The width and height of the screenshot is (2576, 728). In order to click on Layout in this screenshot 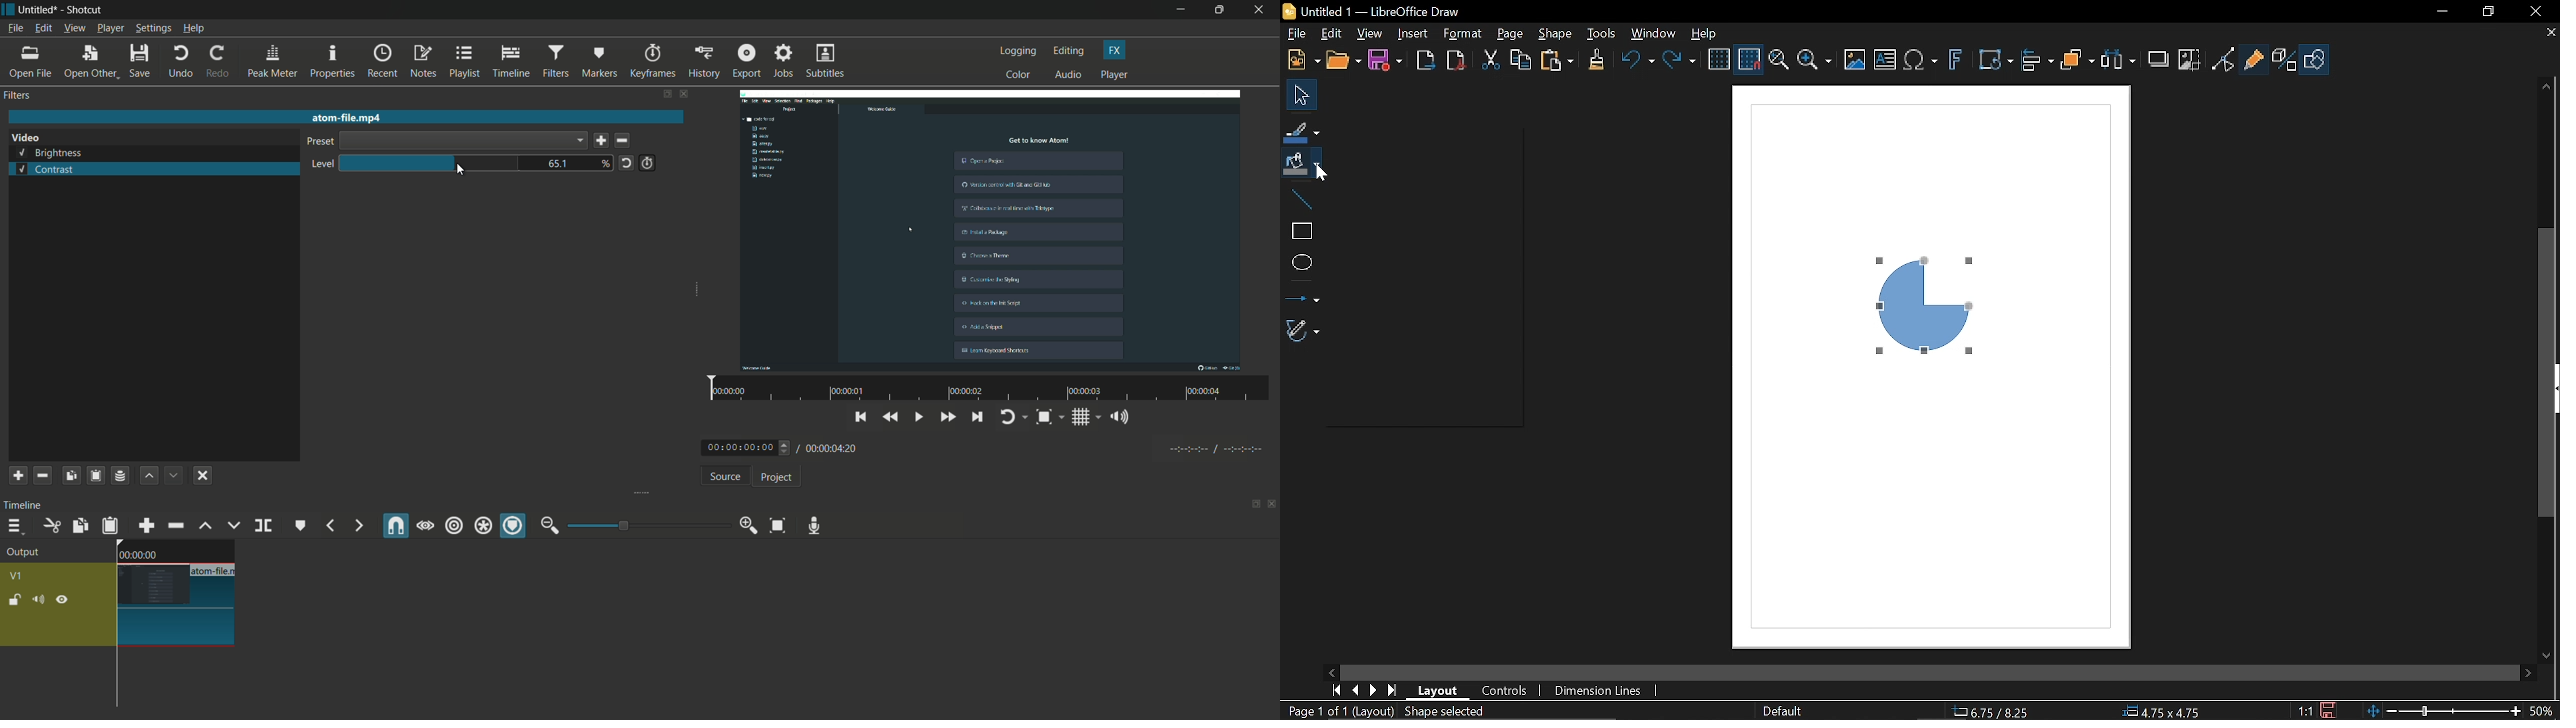, I will do `click(1439, 692)`.